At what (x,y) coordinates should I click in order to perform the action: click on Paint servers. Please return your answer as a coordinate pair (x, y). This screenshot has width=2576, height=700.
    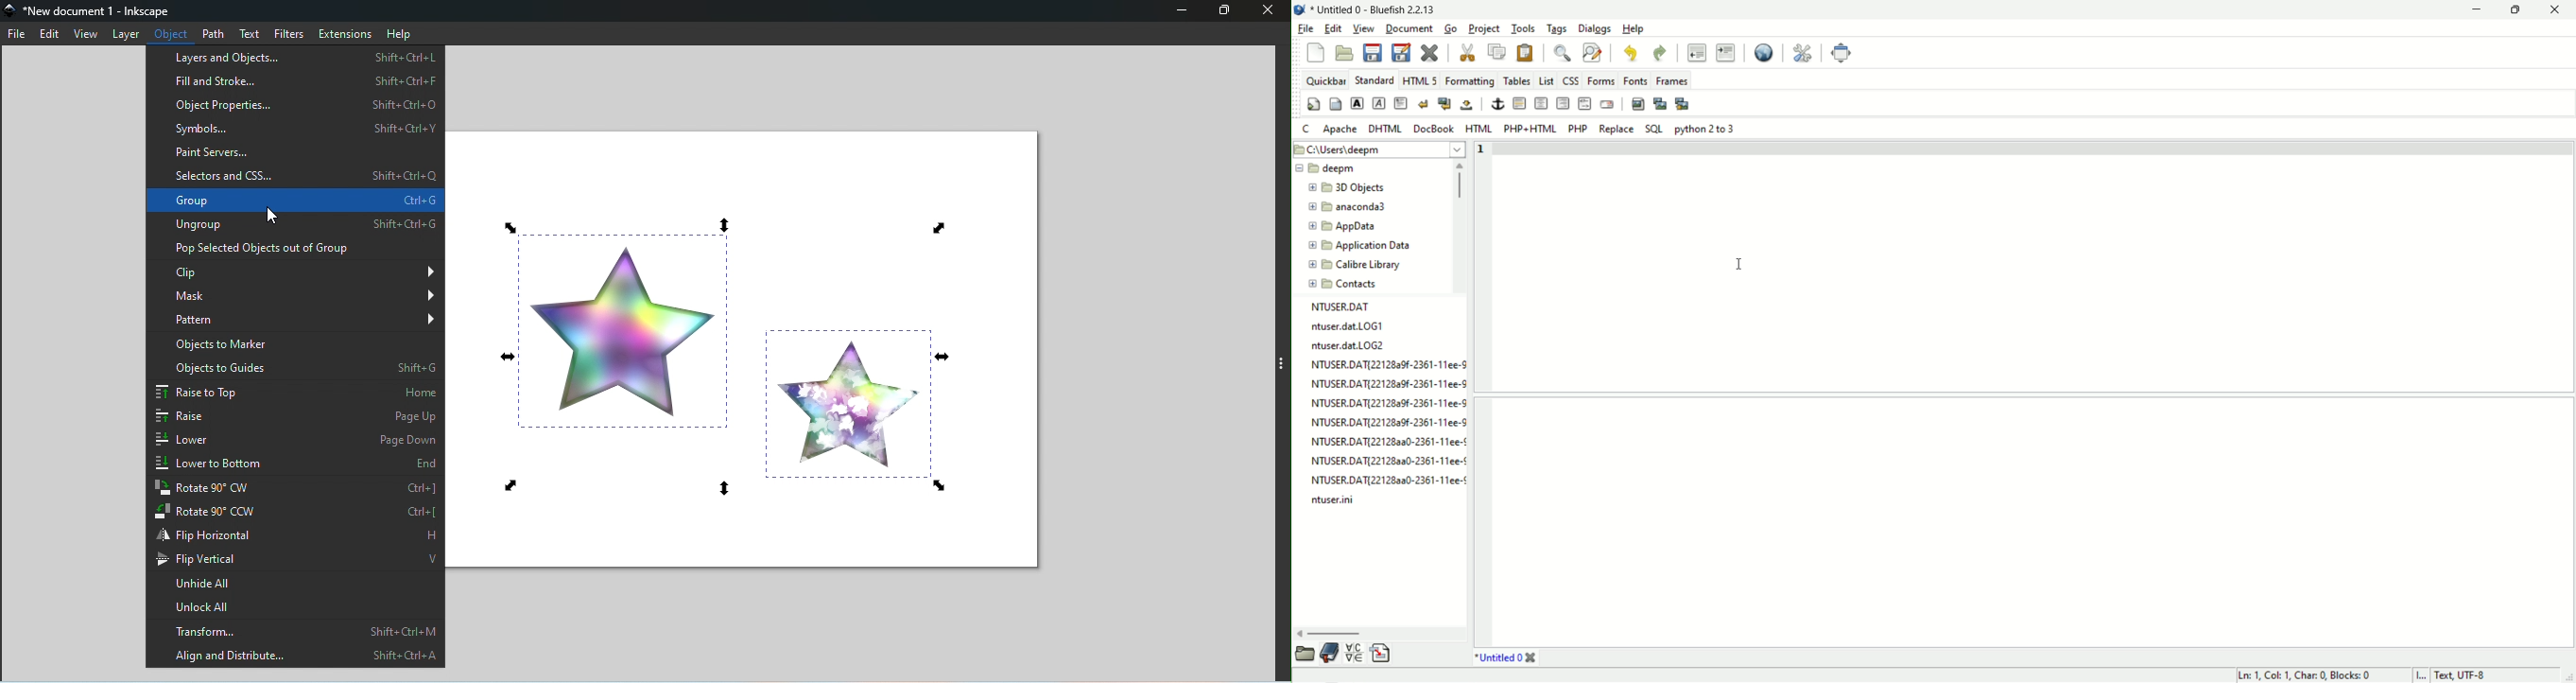
    Looking at the image, I should click on (294, 153).